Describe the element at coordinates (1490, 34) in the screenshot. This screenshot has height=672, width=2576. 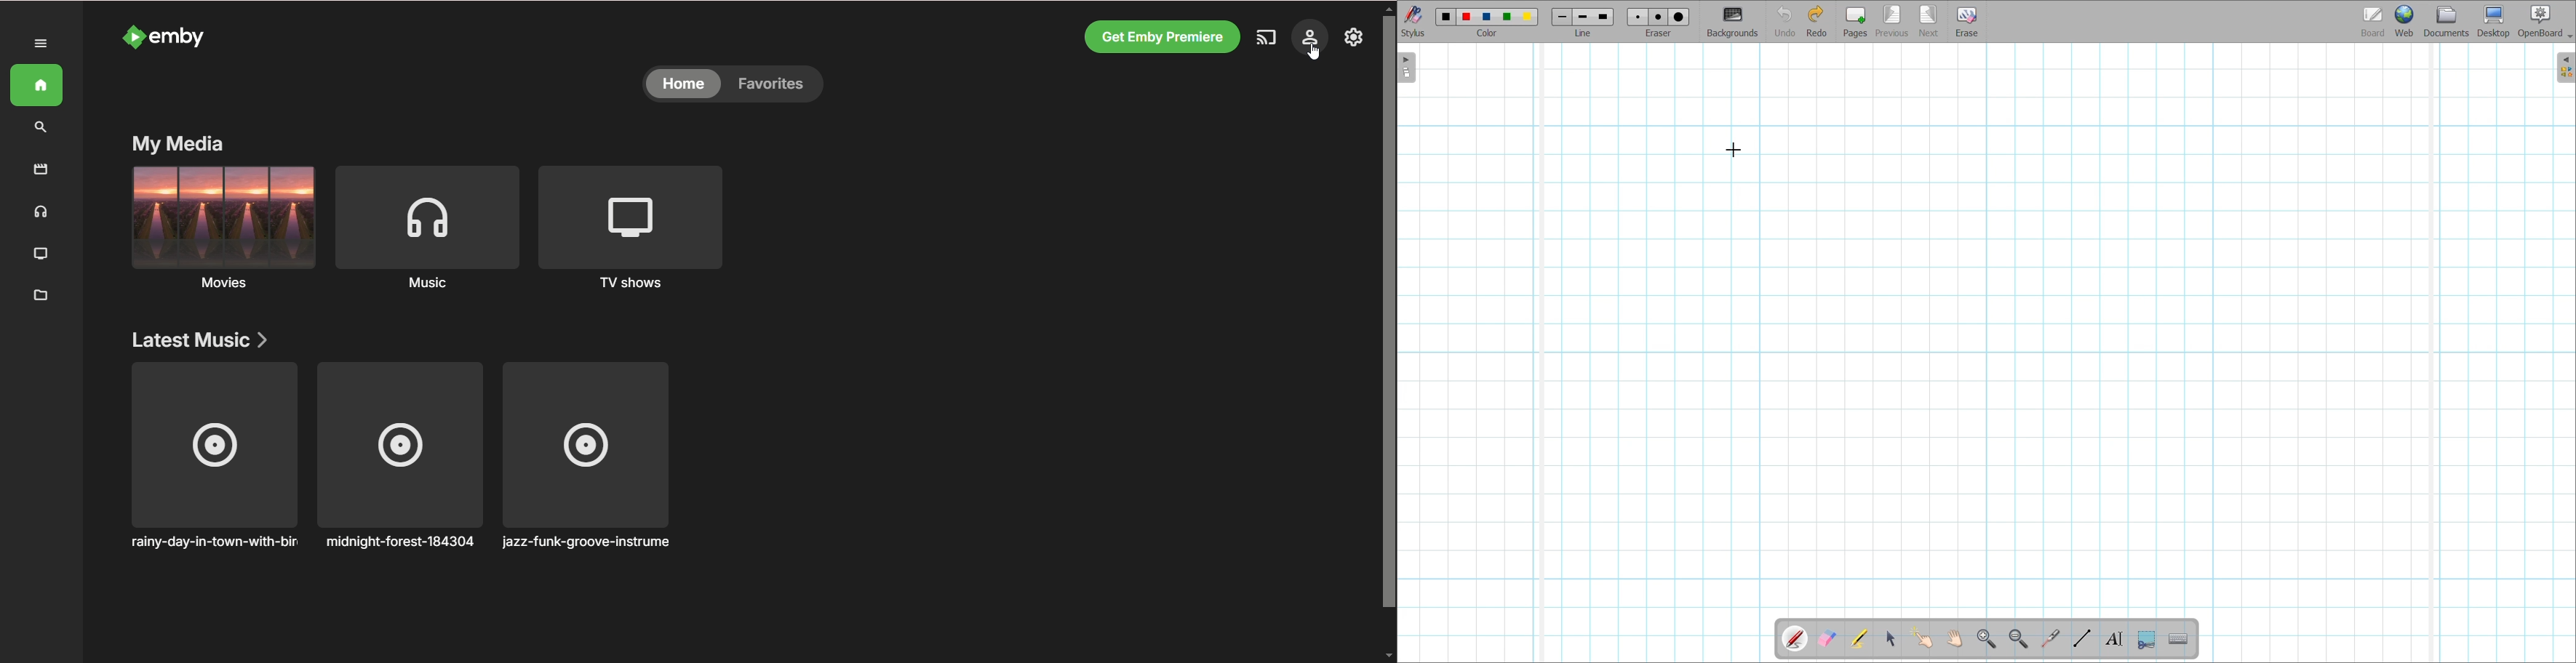
I see `color` at that location.